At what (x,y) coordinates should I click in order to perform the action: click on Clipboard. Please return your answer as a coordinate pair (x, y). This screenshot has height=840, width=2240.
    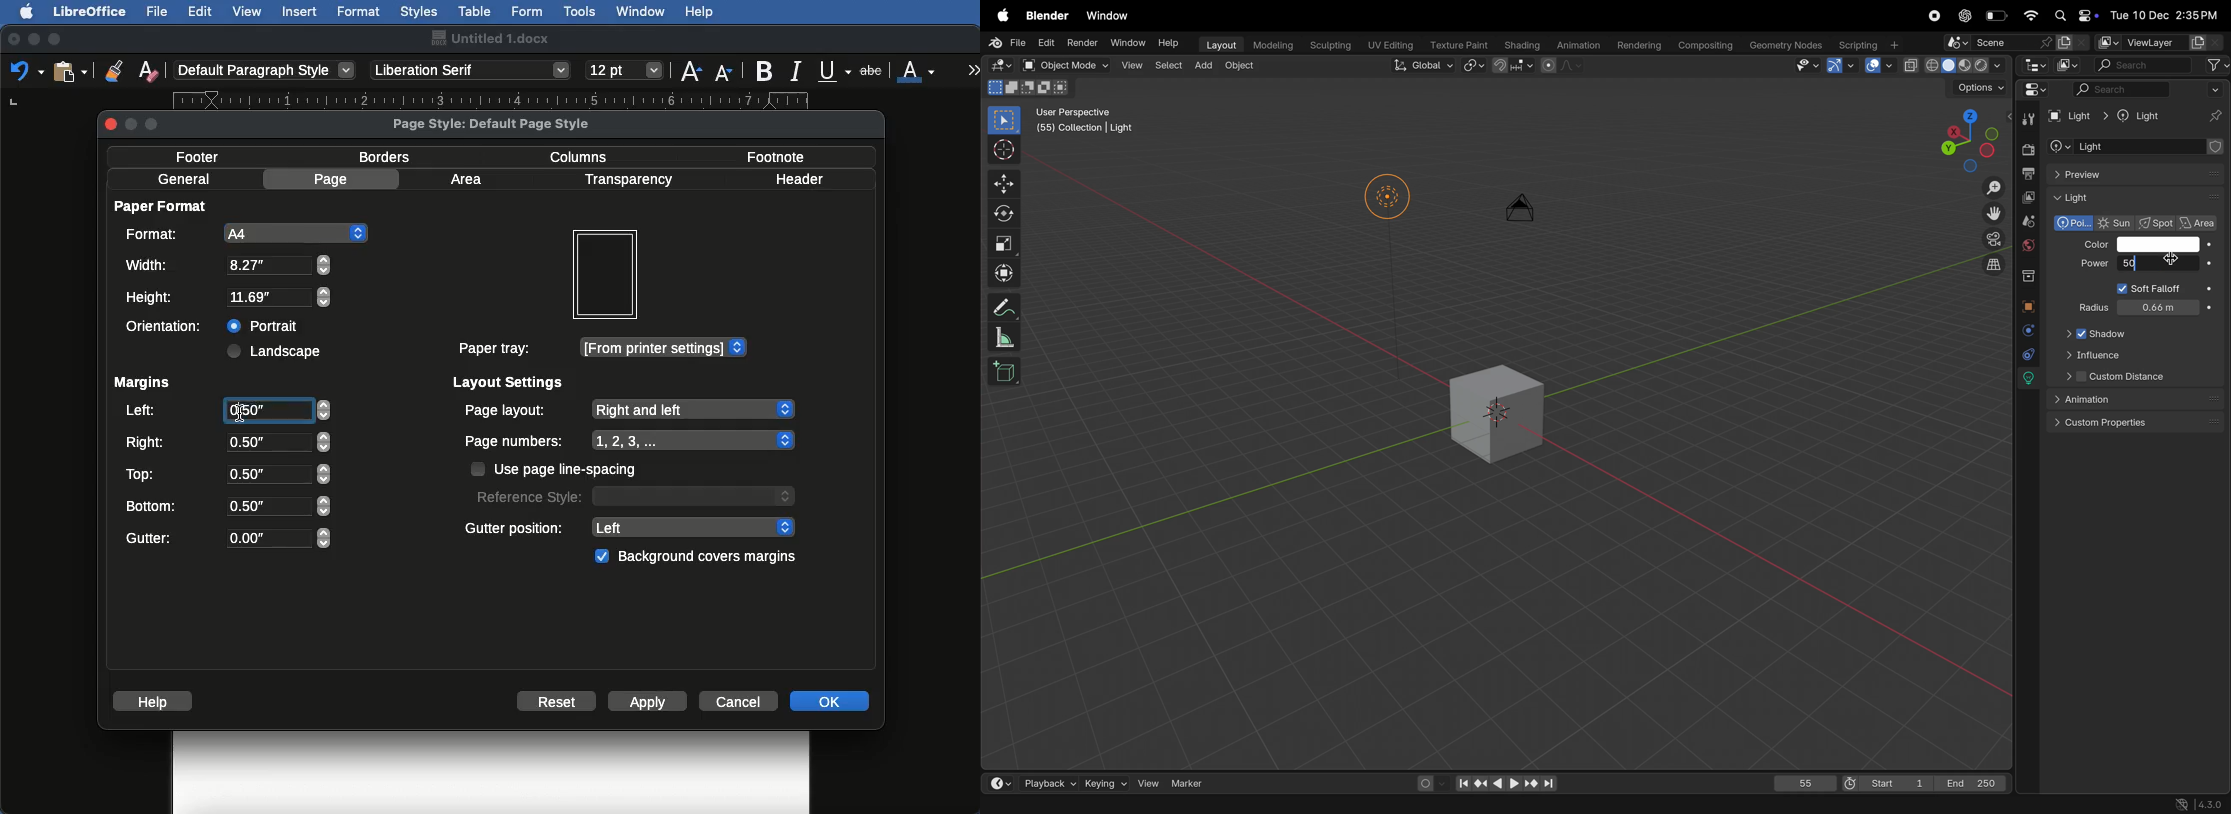
    Looking at the image, I should click on (70, 70).